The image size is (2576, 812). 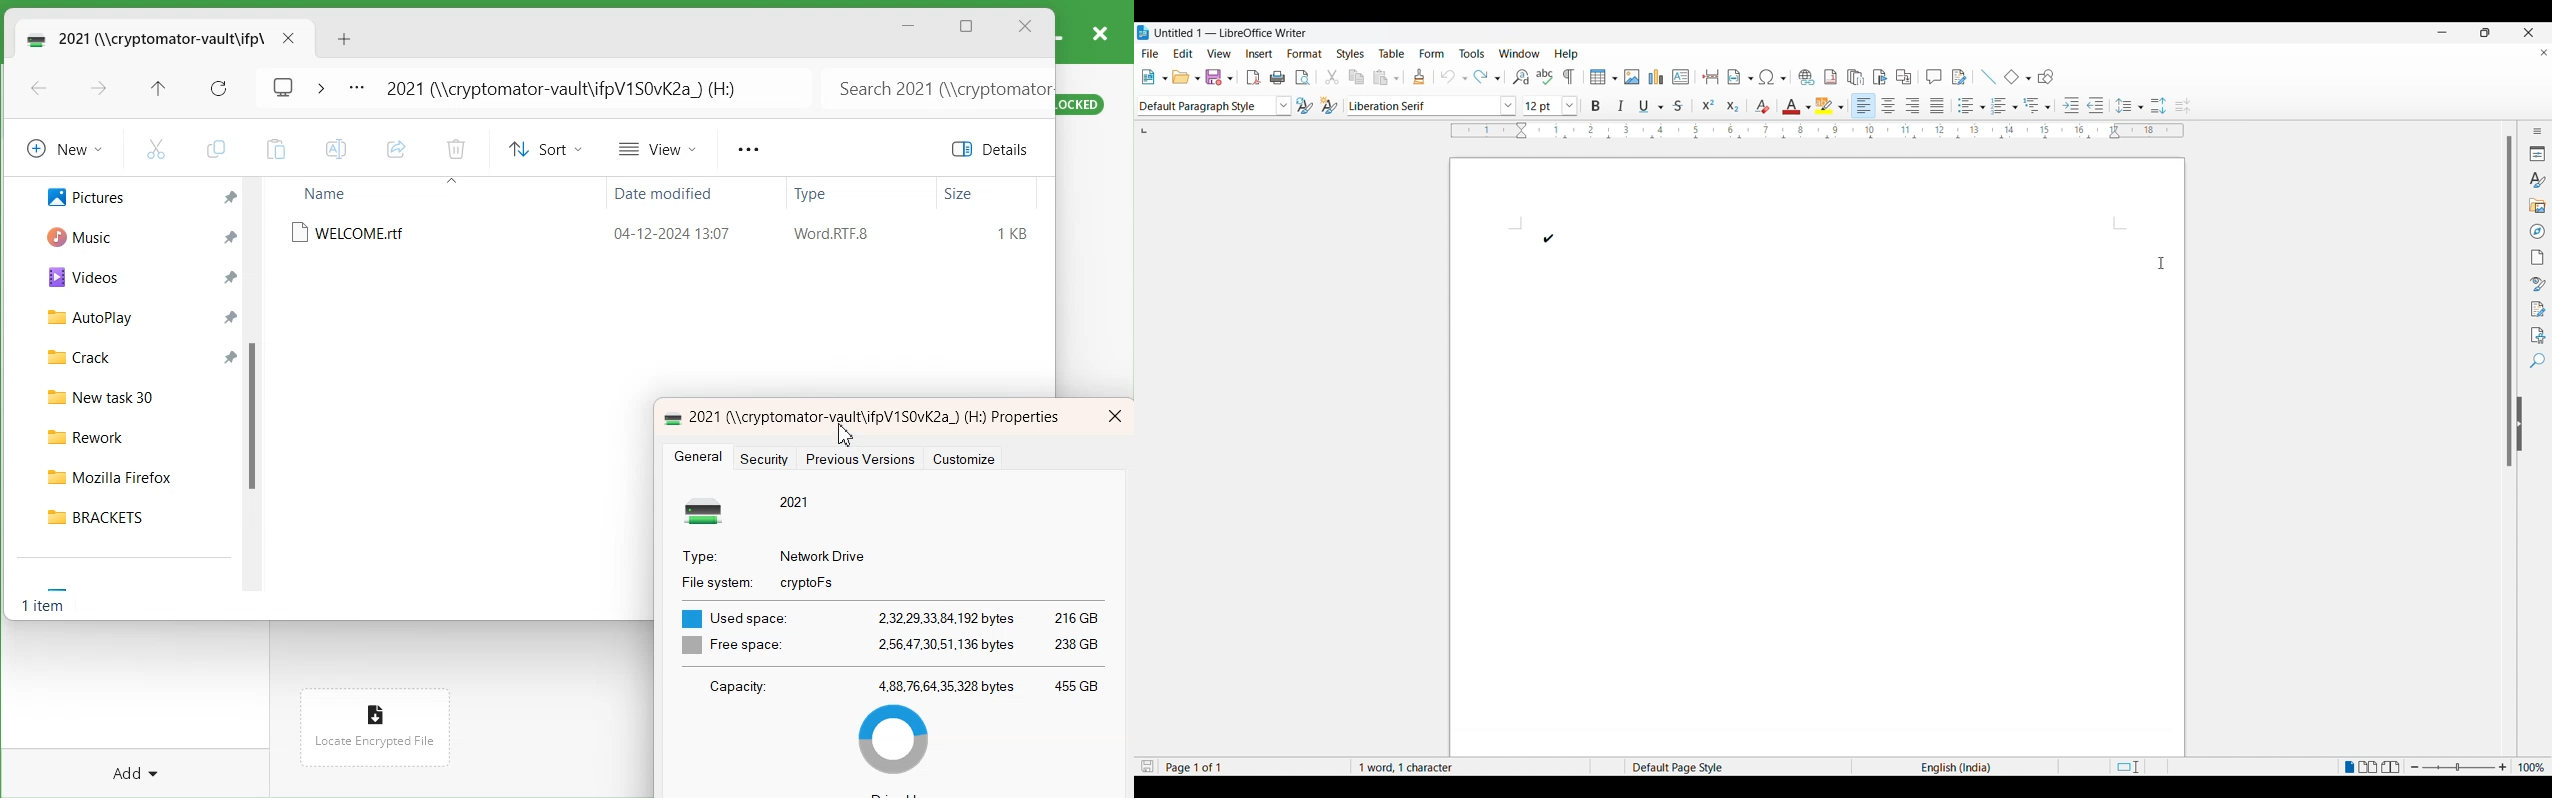 What do you see at coordinates (156, 148) in the screenshot?
I see `Cut` at bounding box center [156, 148].